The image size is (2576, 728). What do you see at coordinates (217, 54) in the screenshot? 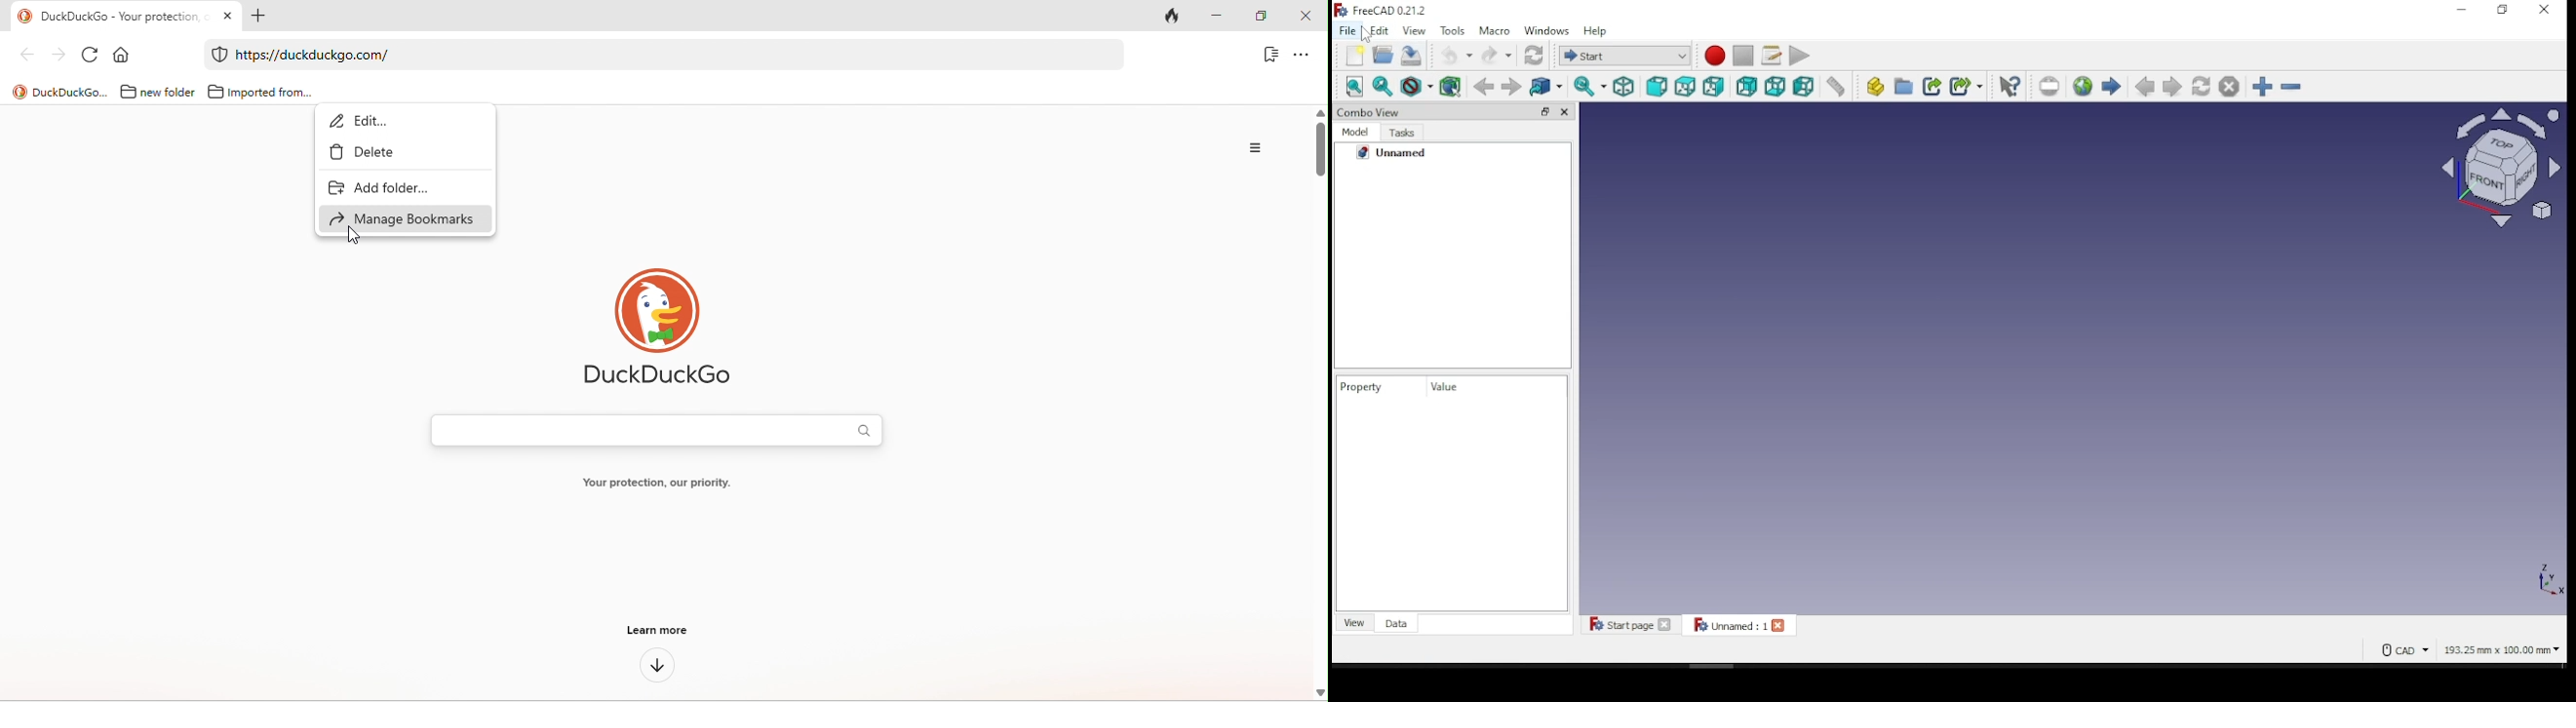
I see `duckduckgo protection` at bounding box center [217, 54].